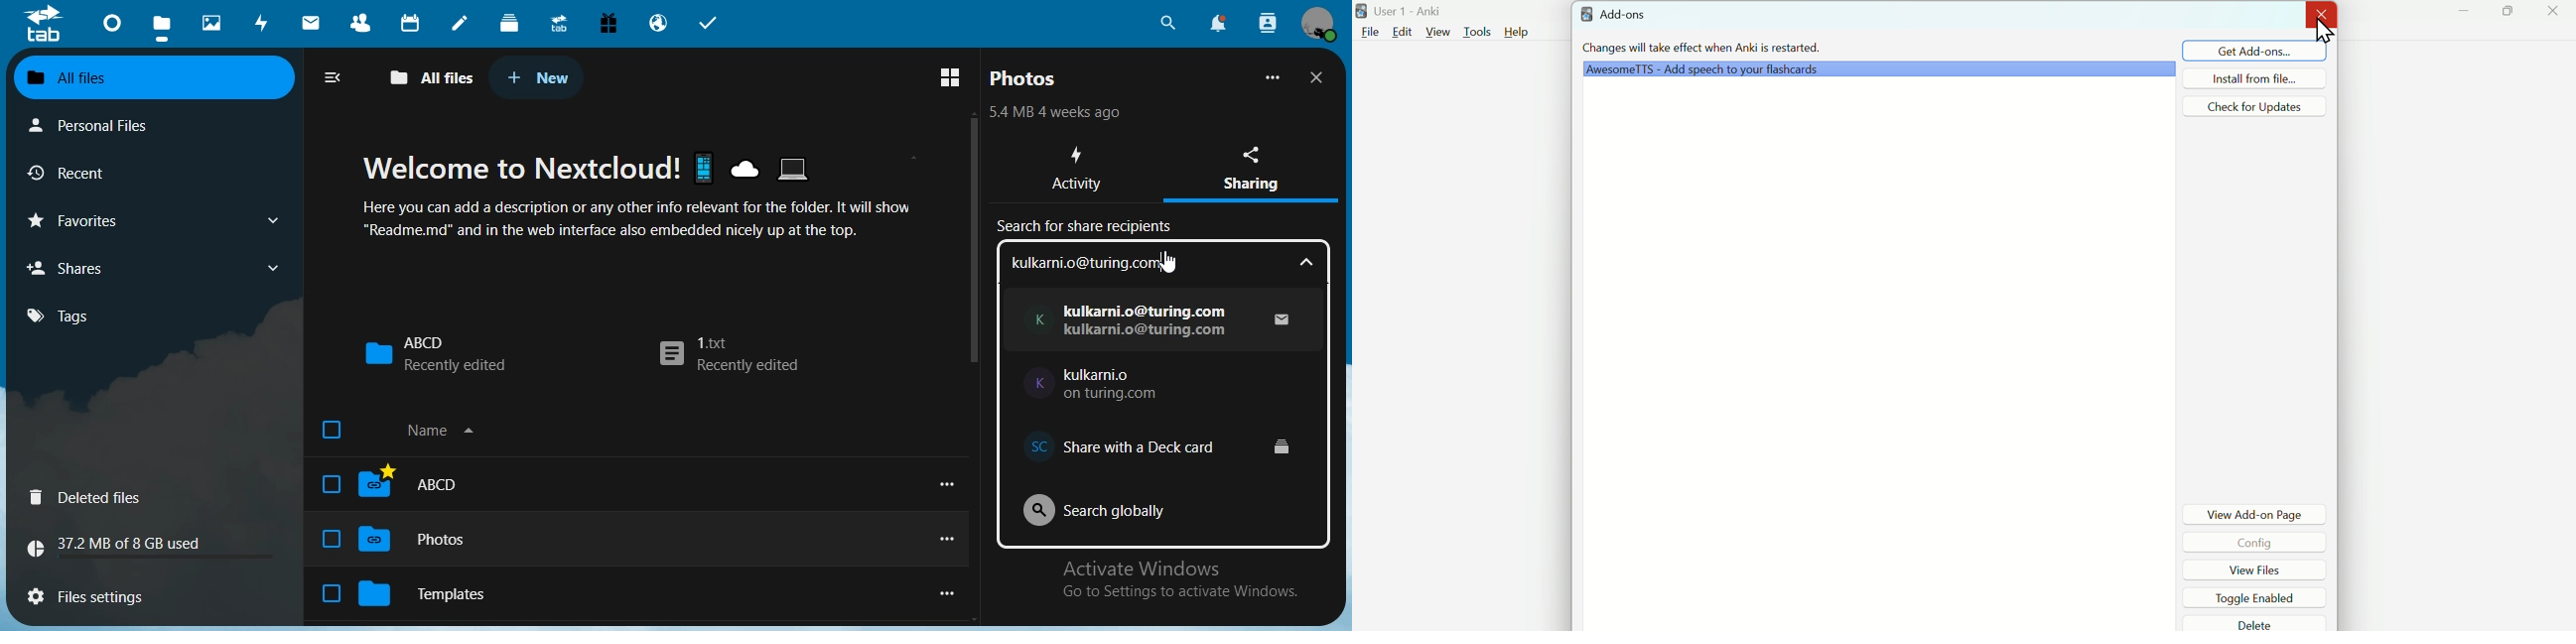 The height and width of the screenshot is (644, 2576). I want to click on deleted files, so click(90, 499).